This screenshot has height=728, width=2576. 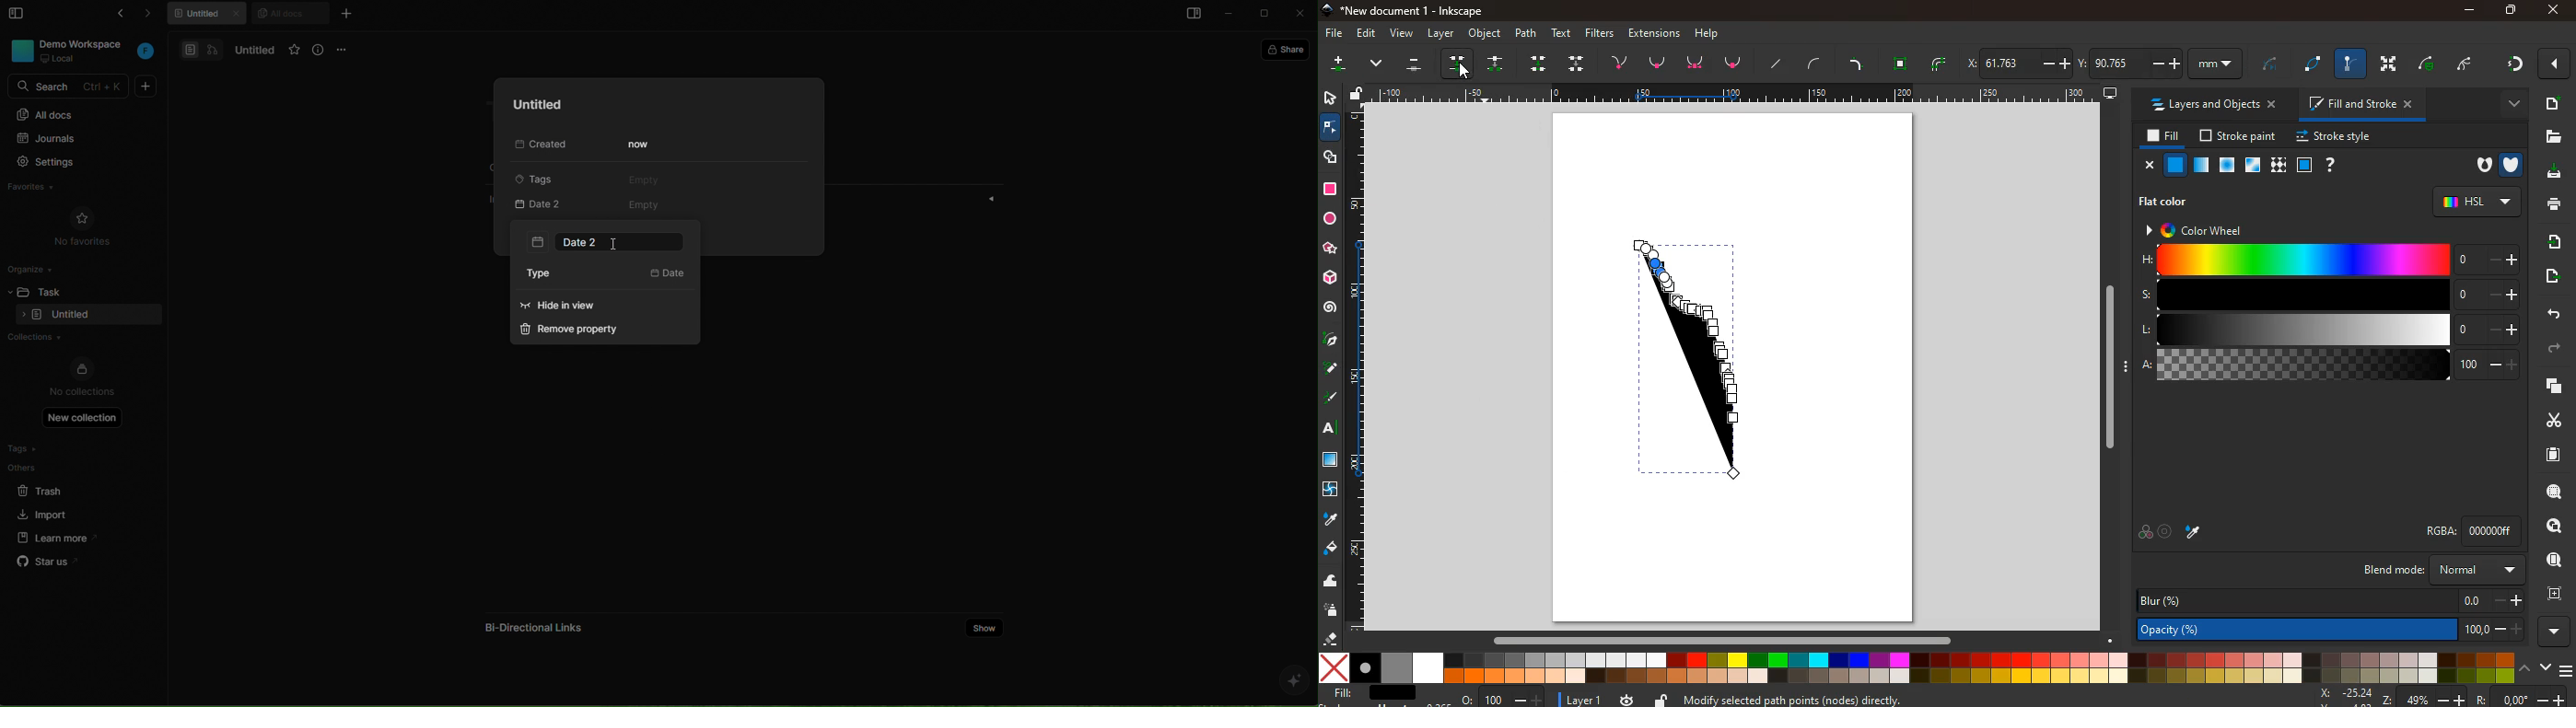 What do you see at coordinates (50, 449) in the screenshot?
I see `tags` at bounding box center [50, 449].